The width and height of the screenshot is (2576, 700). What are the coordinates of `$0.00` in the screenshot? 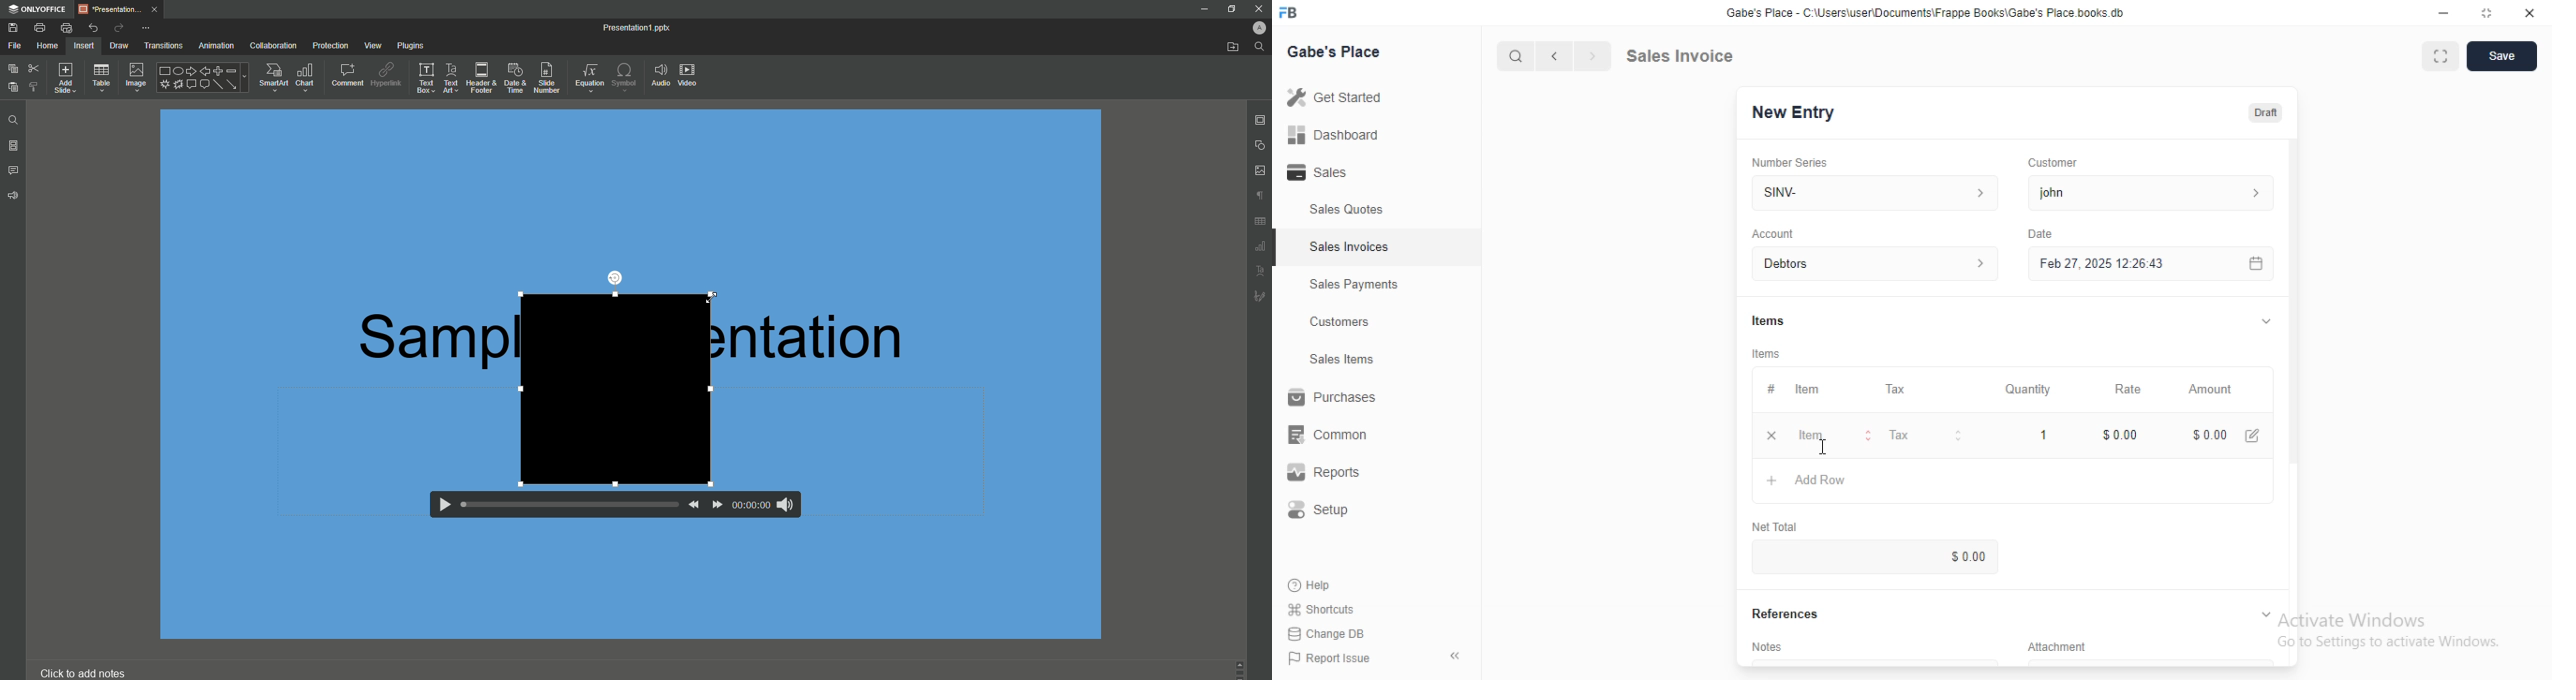 It's located at (2121, 434).